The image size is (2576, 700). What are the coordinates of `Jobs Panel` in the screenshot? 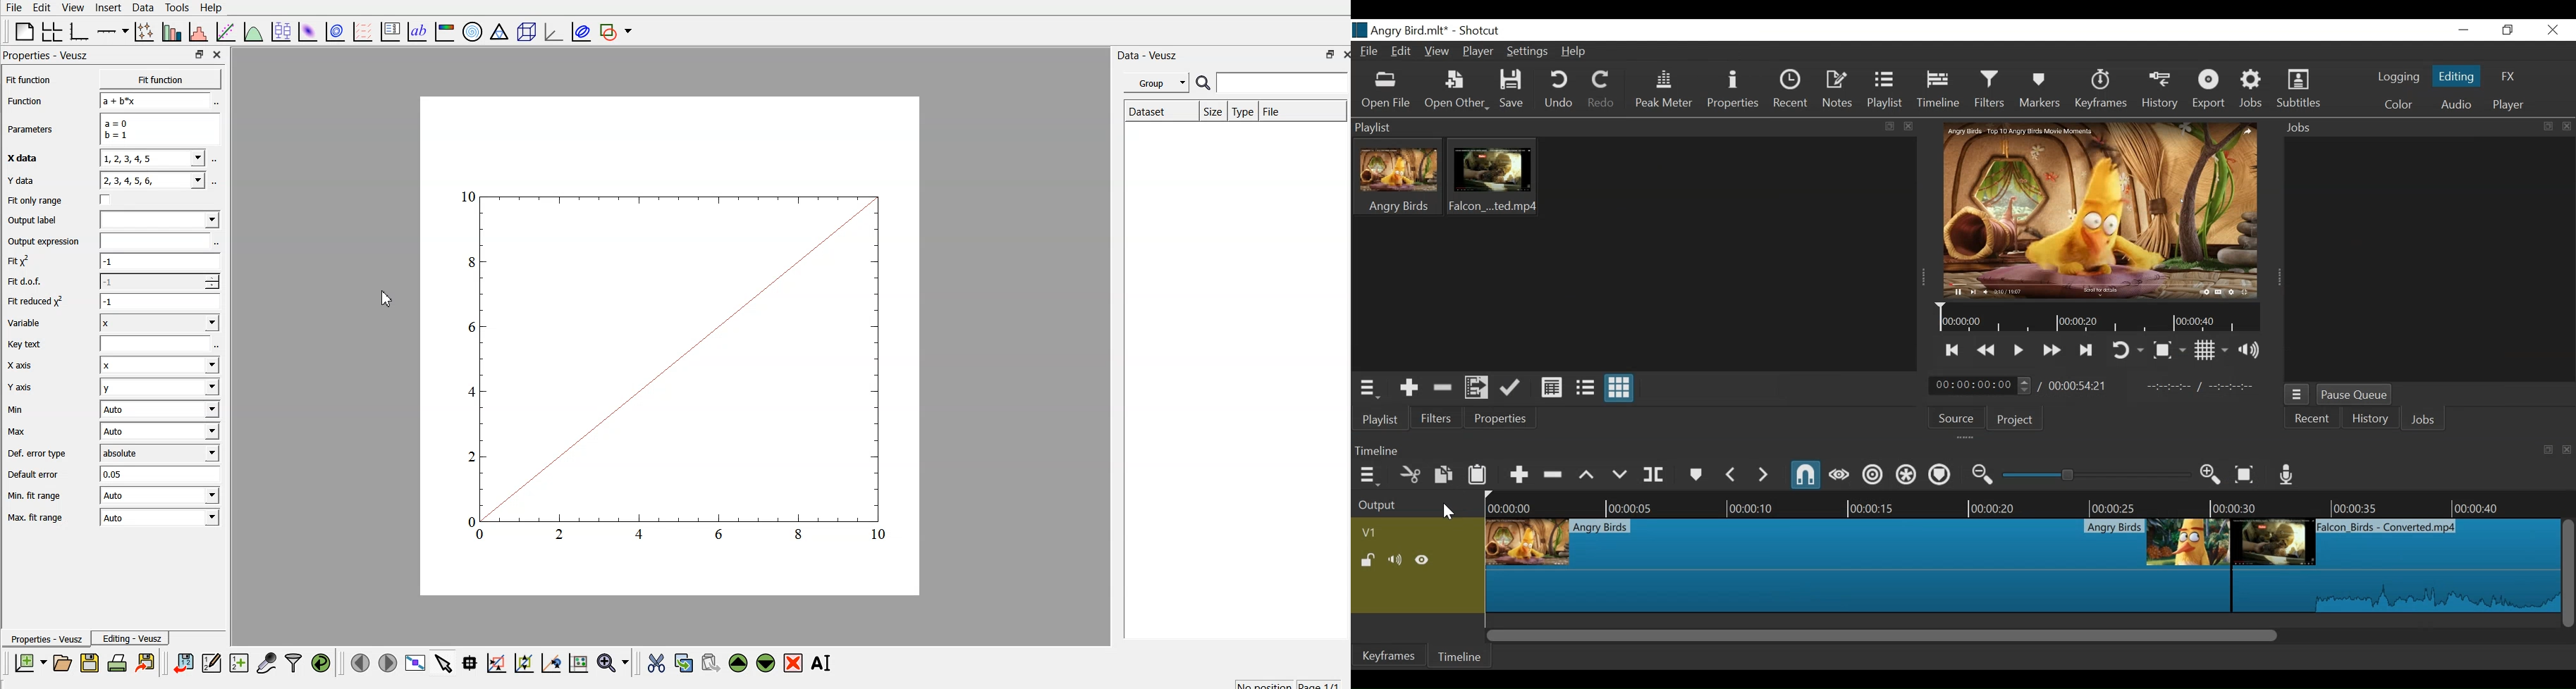 It's located at (2426, 128).